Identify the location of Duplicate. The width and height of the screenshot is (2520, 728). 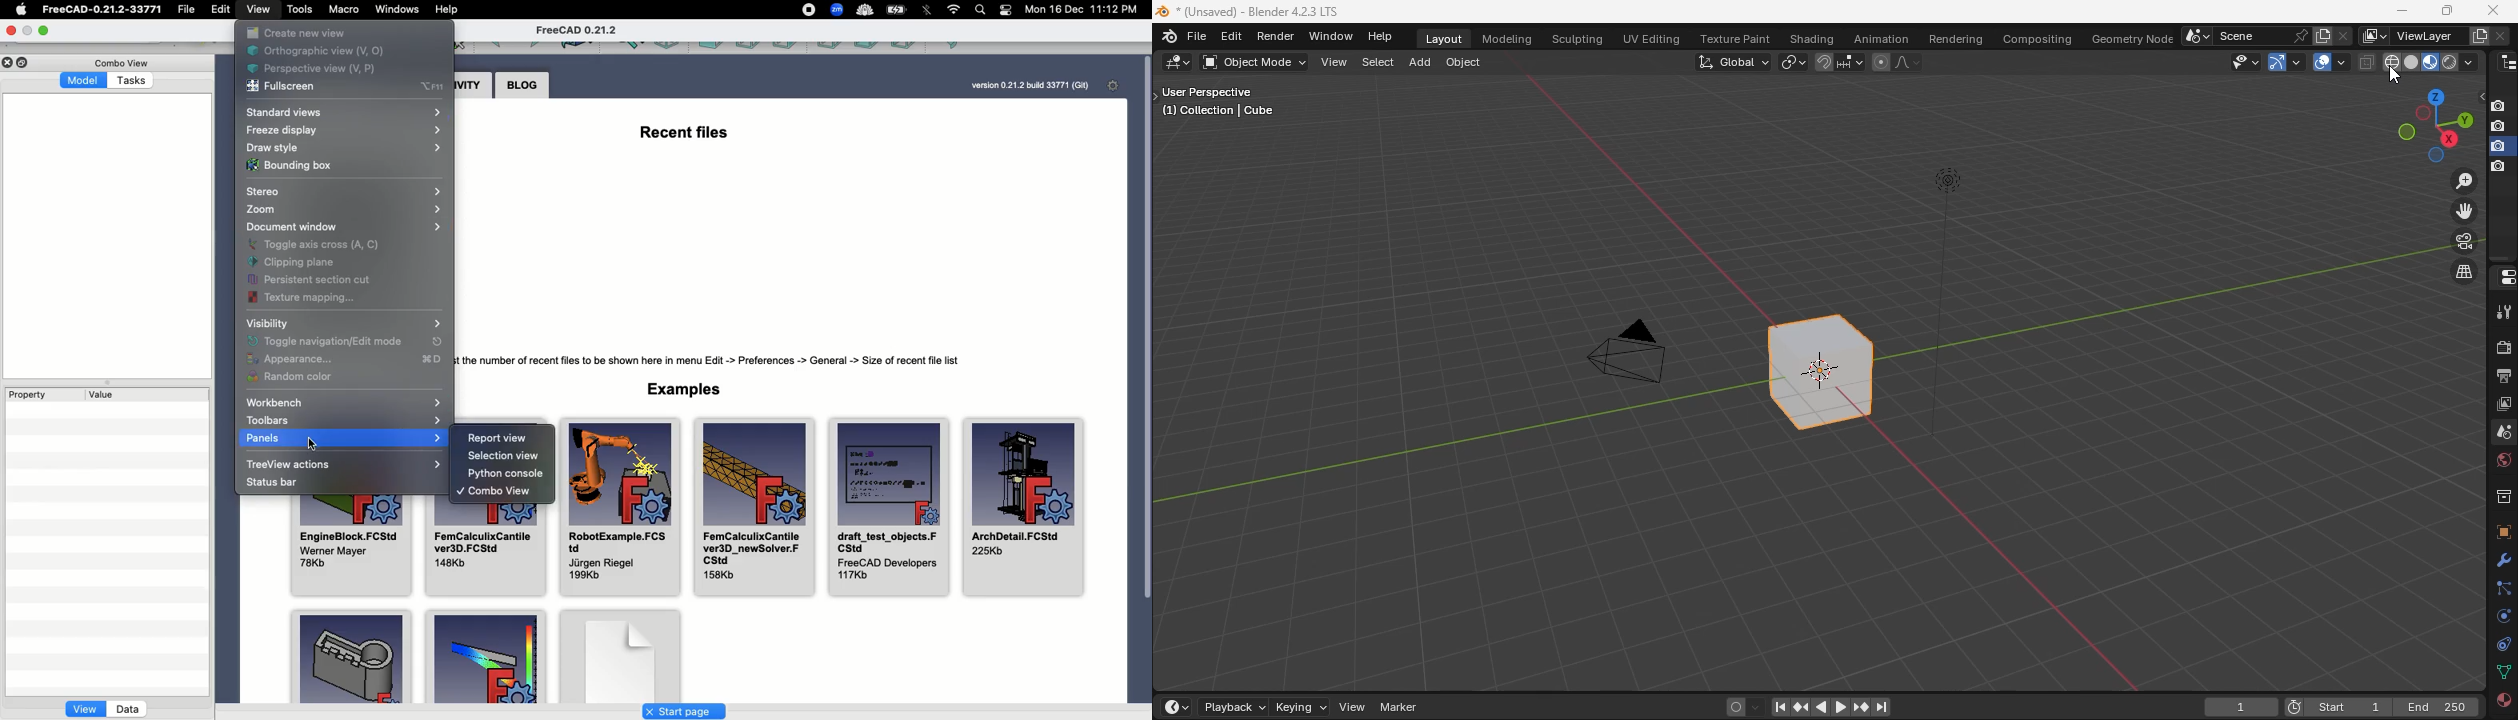
(25, 62).